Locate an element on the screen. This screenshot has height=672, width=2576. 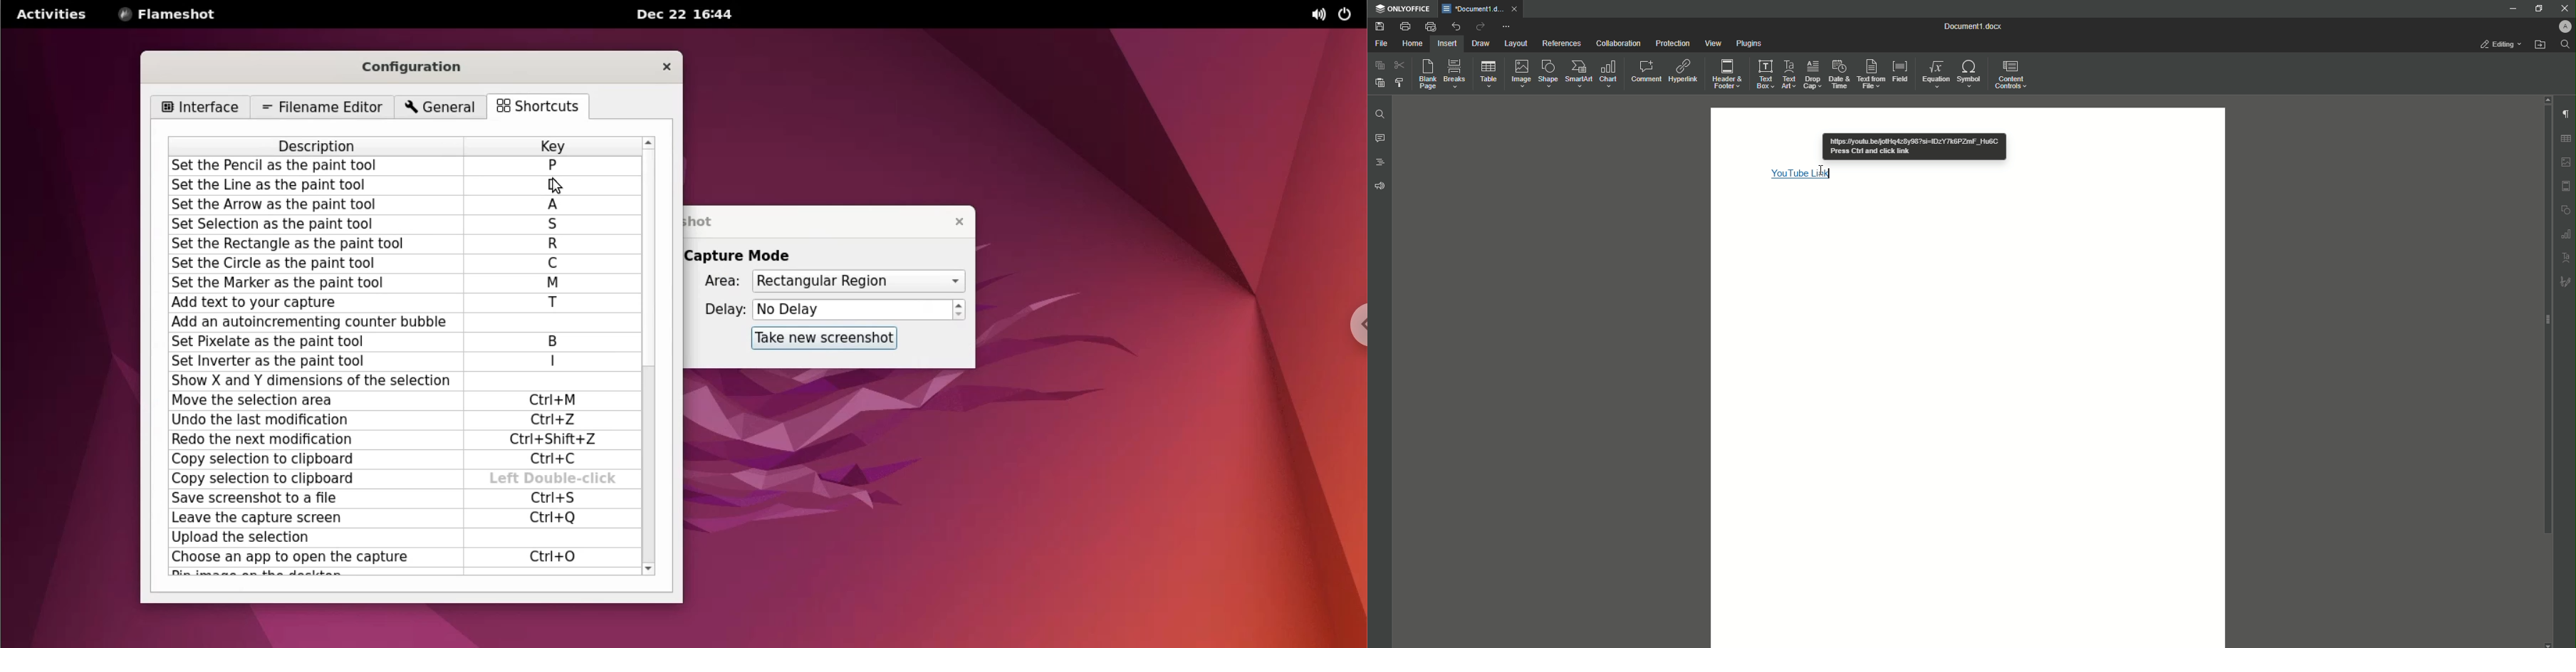
Text Box is located at coordinates (1765, 74).